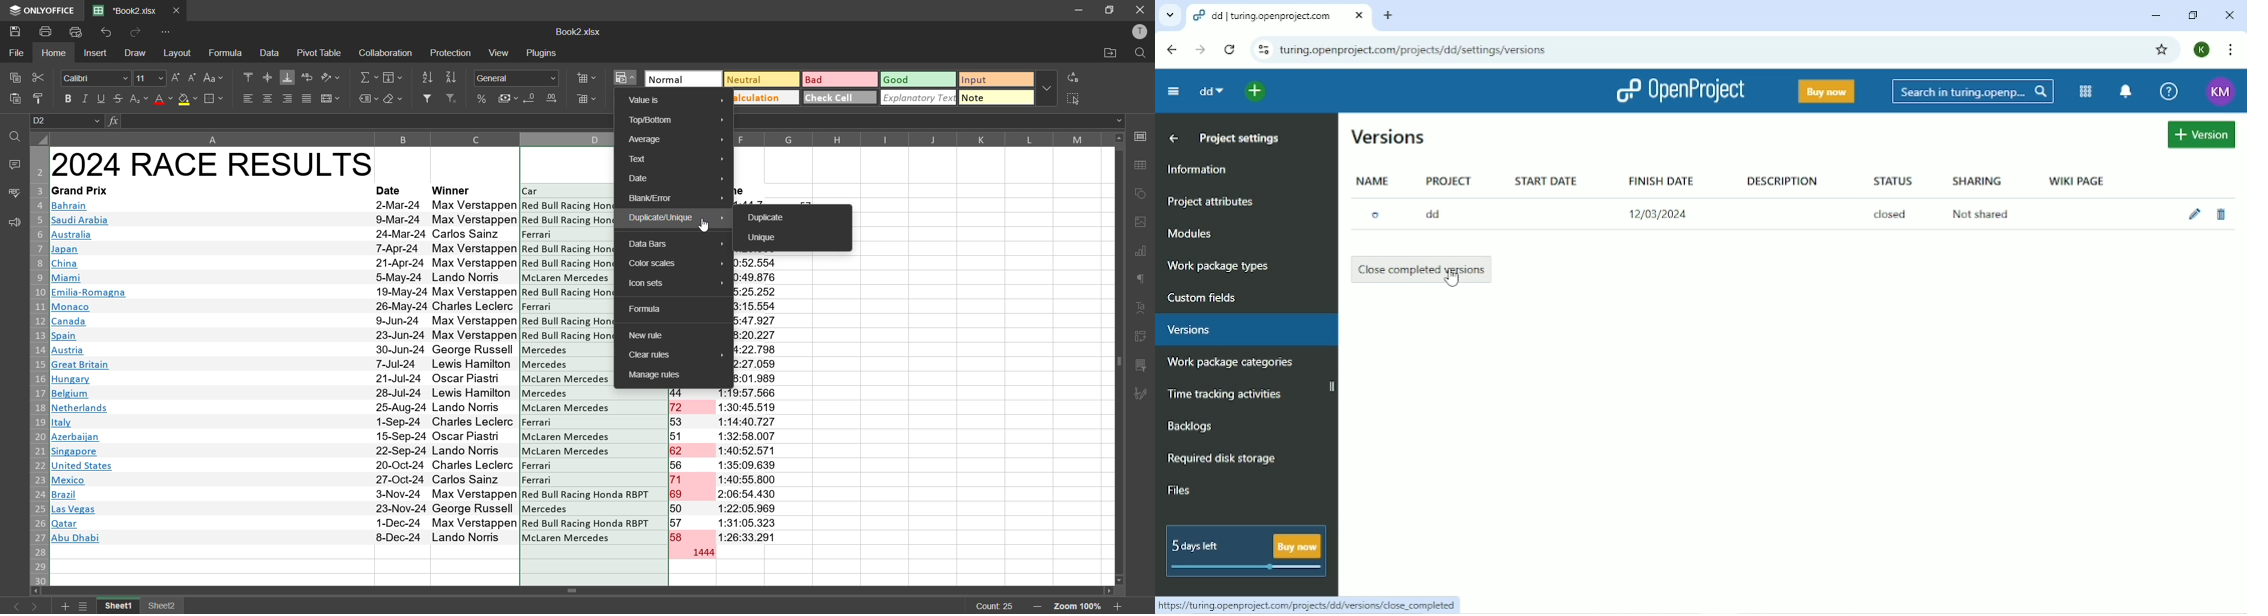 The height and width of the screenshot is (616, 2268). Describe the element at coordinates (217, 77) in the screenshot. I see `change case` at that location.